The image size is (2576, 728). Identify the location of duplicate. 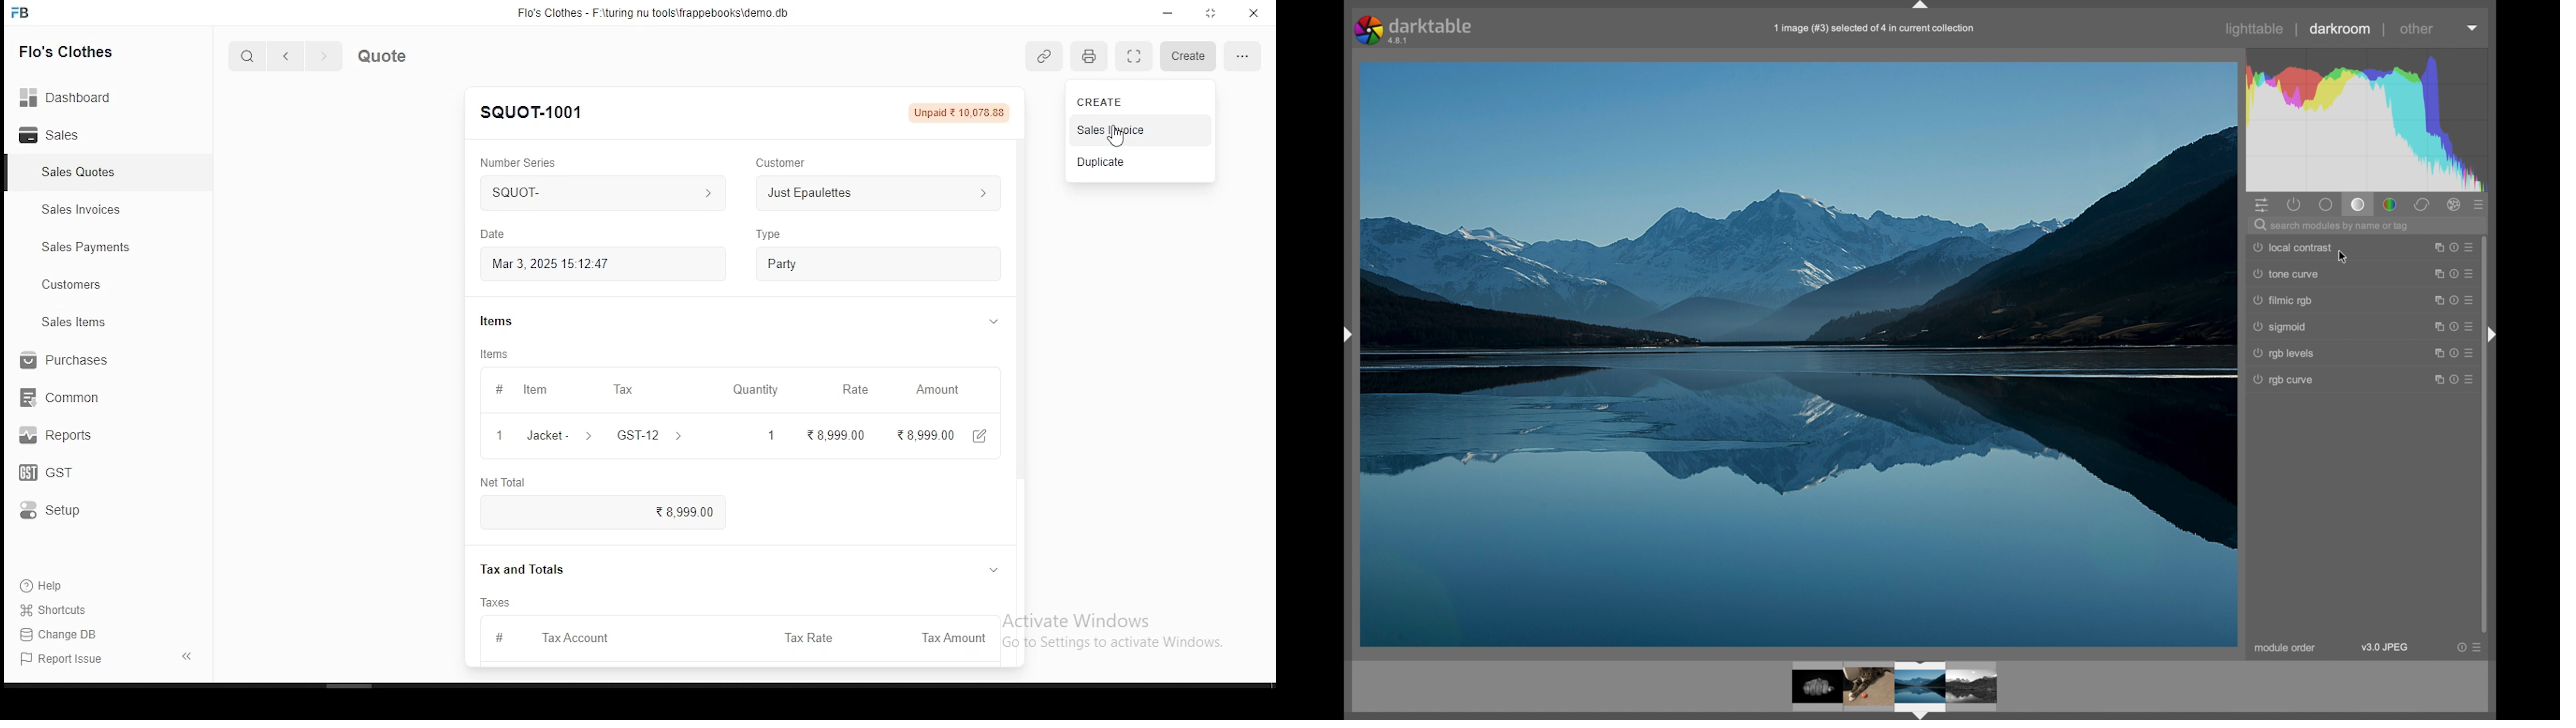
(1127, 164).